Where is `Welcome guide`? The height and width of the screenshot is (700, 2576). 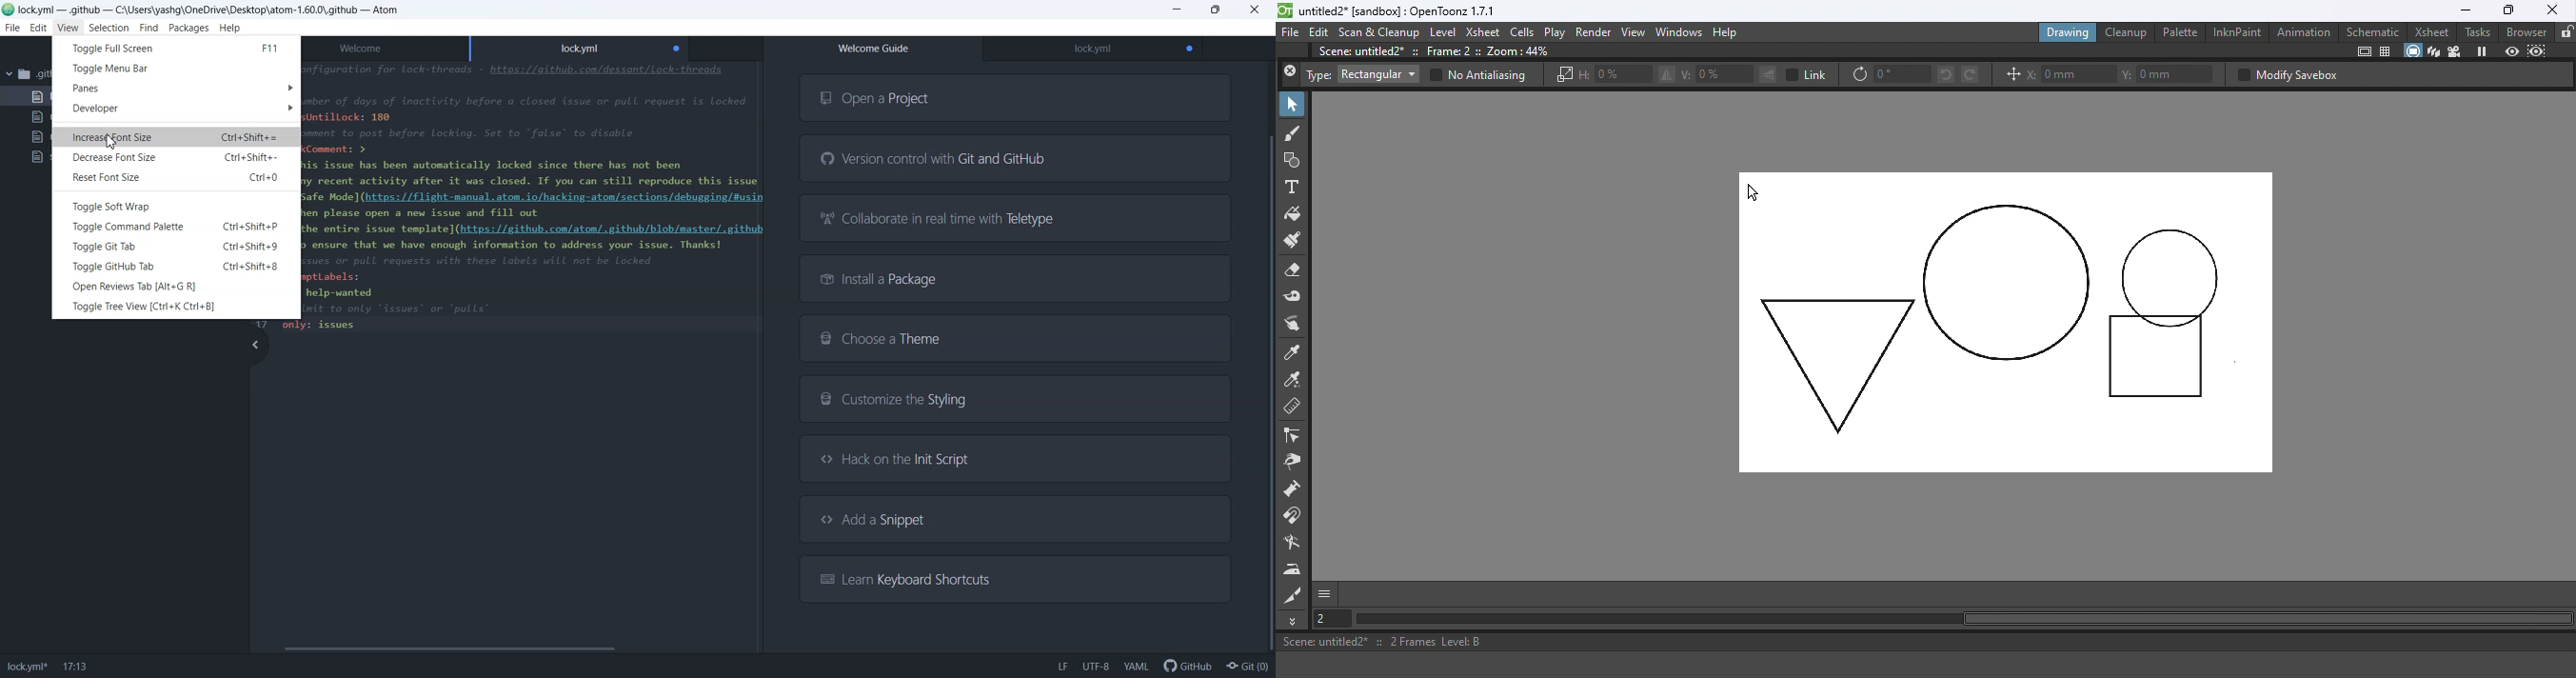
Welcome guide is located at coordinates (873, 49).